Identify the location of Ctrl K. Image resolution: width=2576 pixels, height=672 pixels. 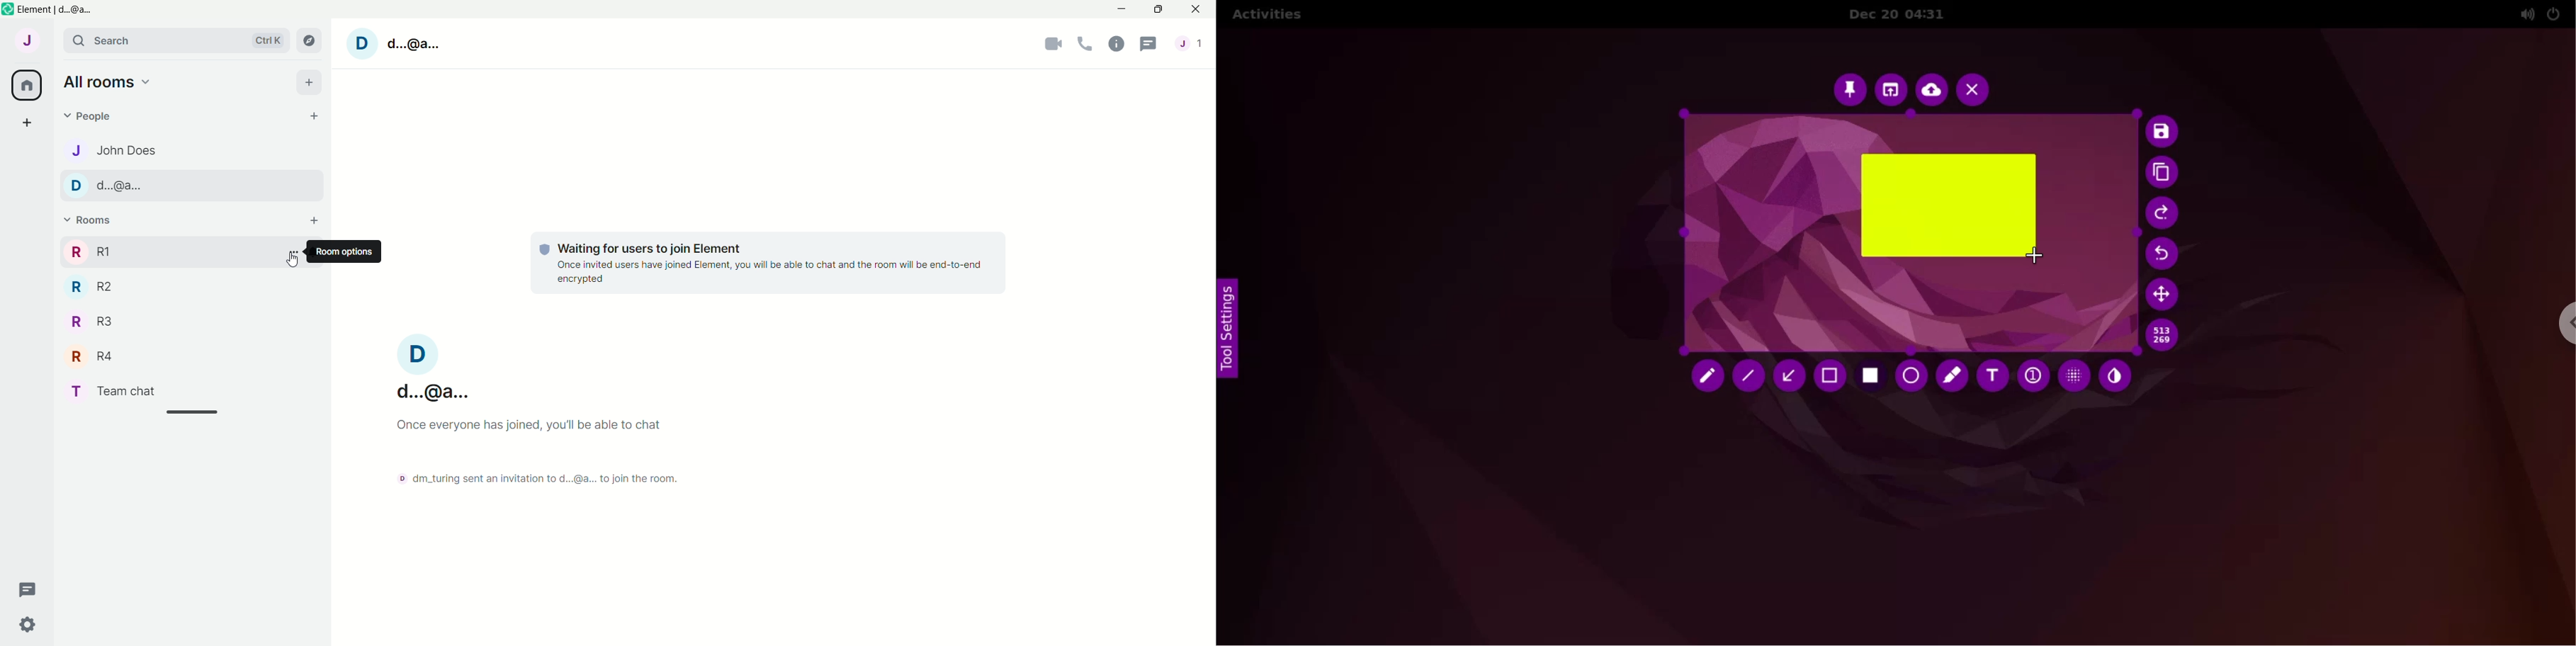
(263, 40).